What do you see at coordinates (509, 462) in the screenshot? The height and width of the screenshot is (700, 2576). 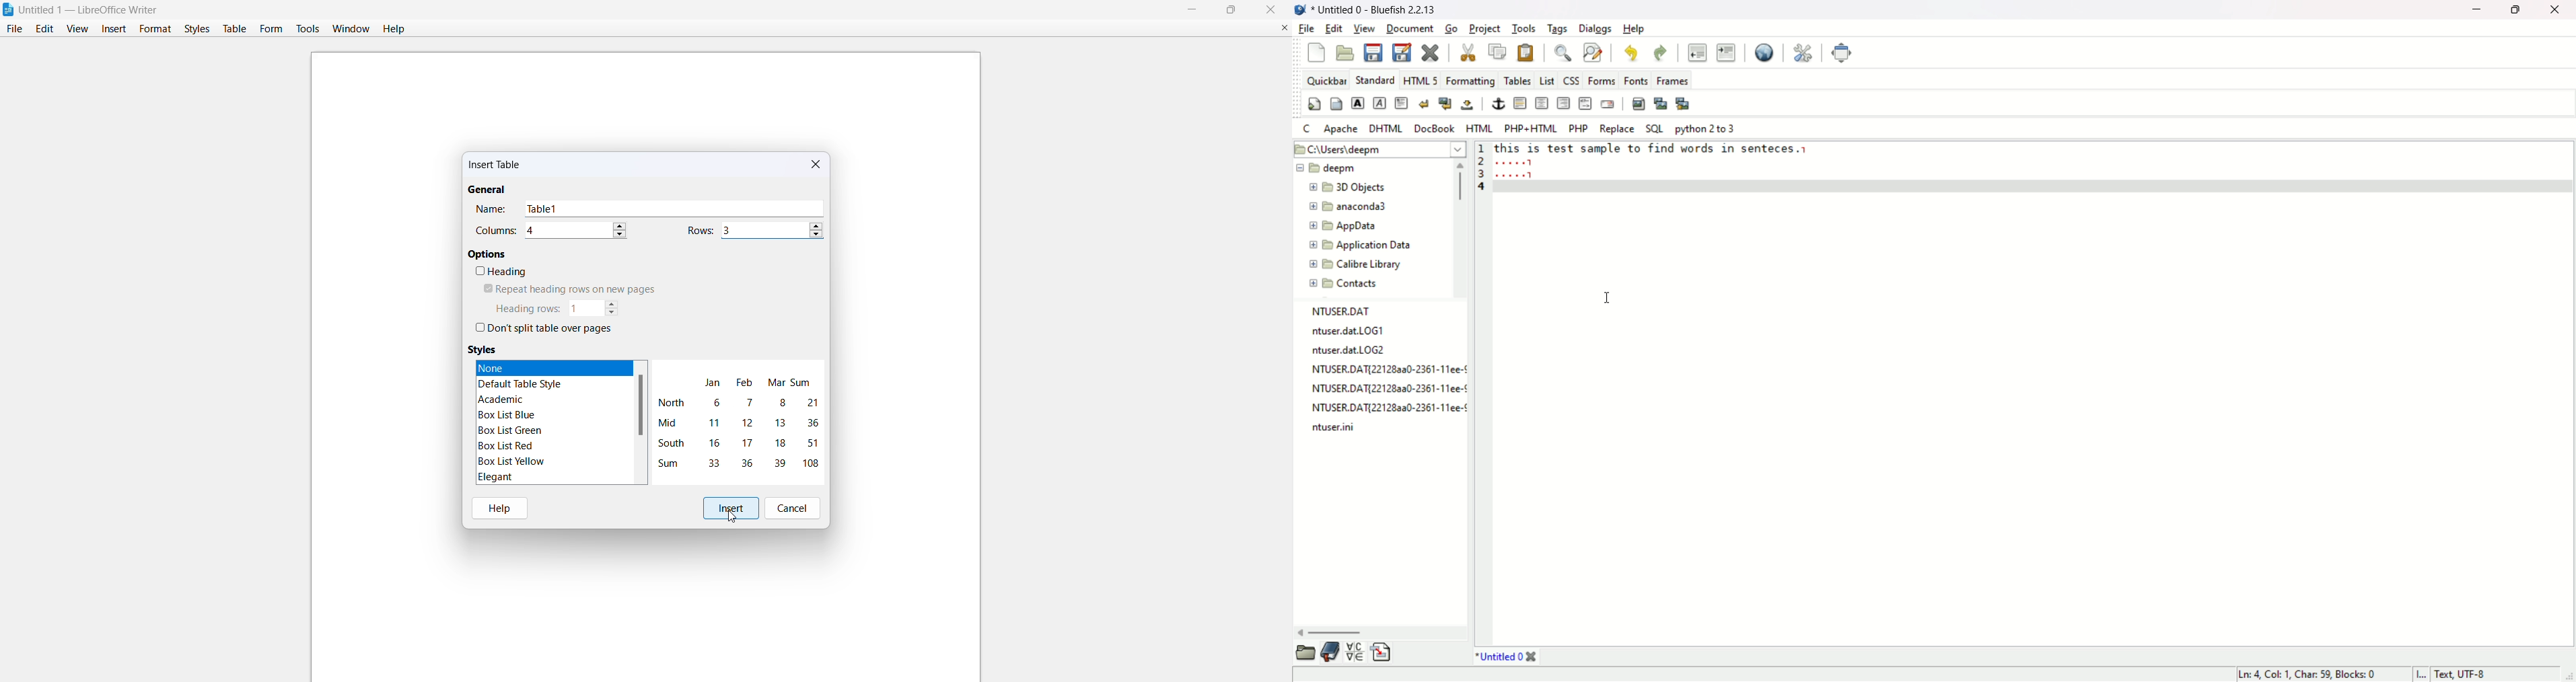 I see `box list yellow` at bounding box center [509, 462].